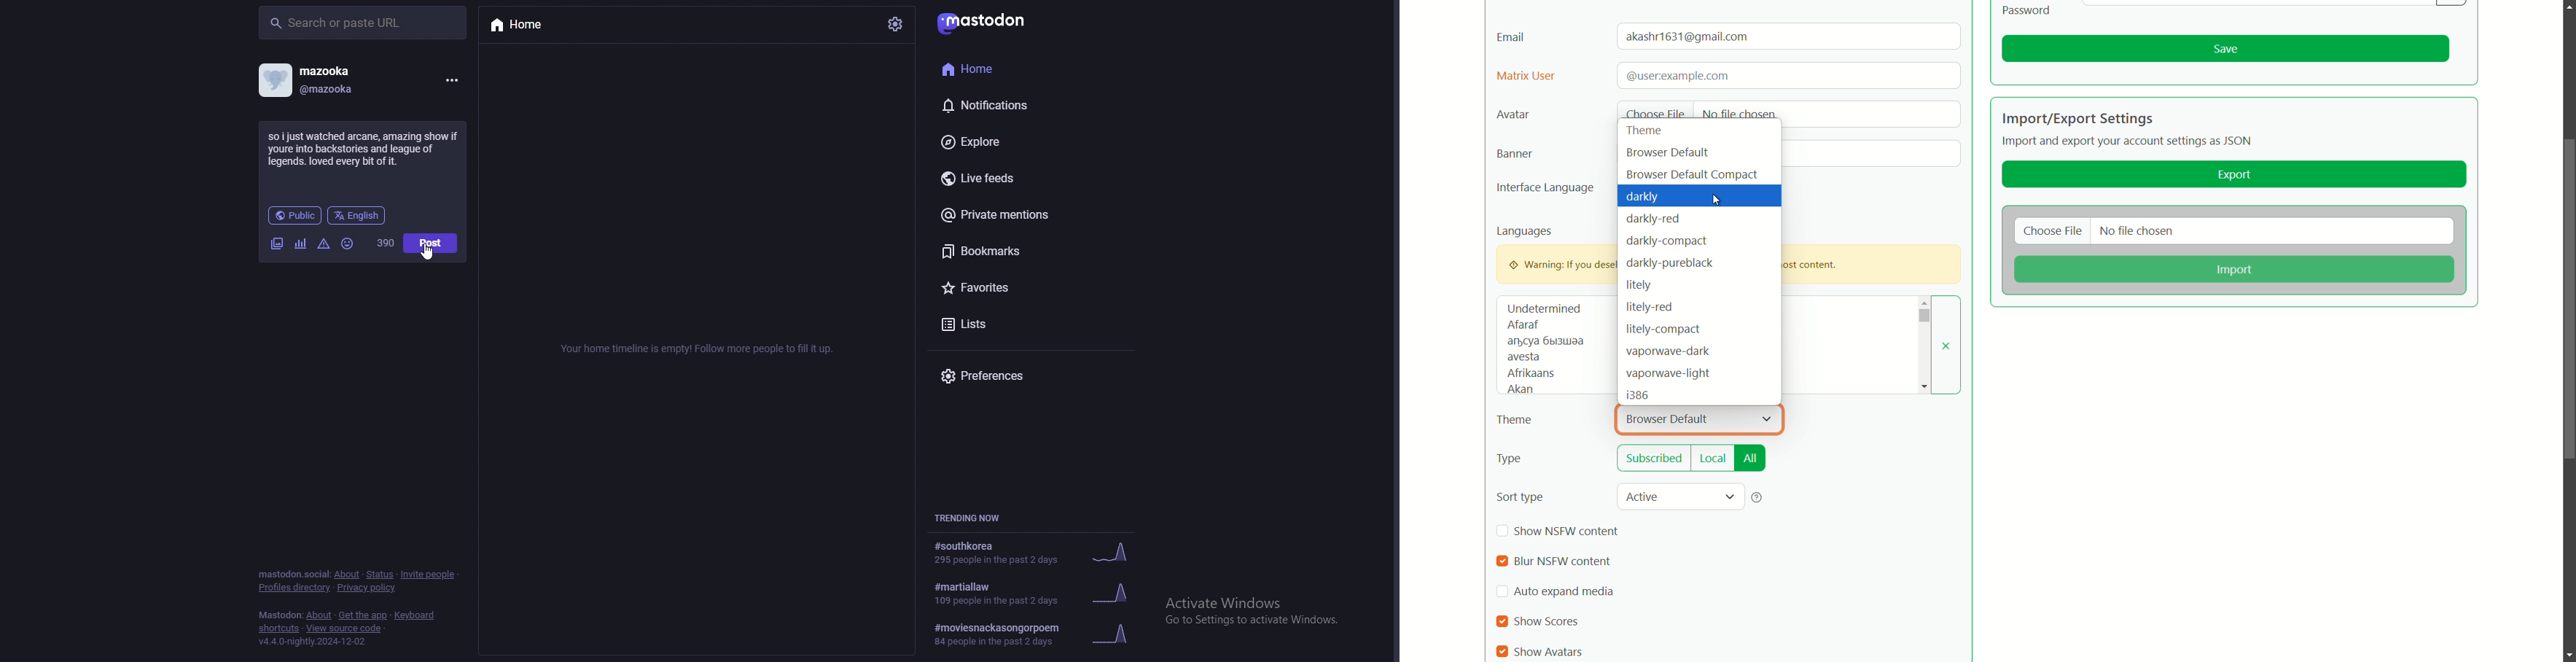 This screenshot has width=2576, height=672. Describe the element at coordinates (356, 216) in the screenshot. I see `language` at that location.